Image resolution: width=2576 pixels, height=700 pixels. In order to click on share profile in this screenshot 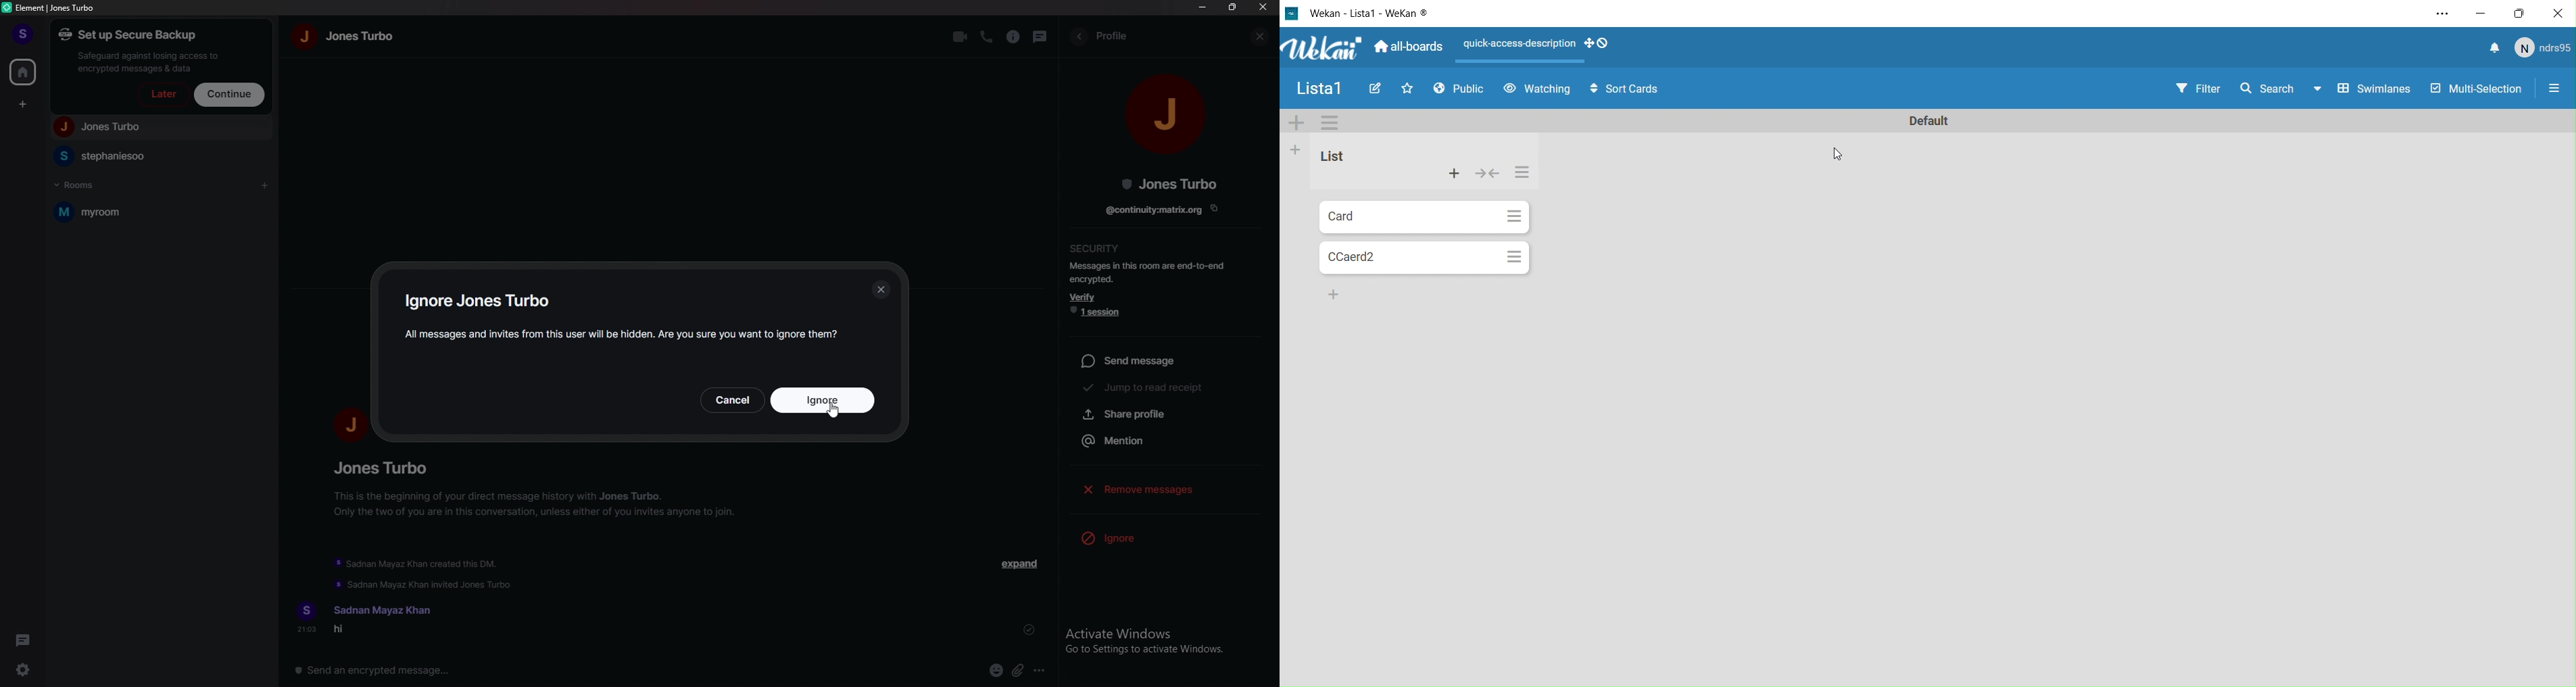, I will do `click(1162, 414)`.